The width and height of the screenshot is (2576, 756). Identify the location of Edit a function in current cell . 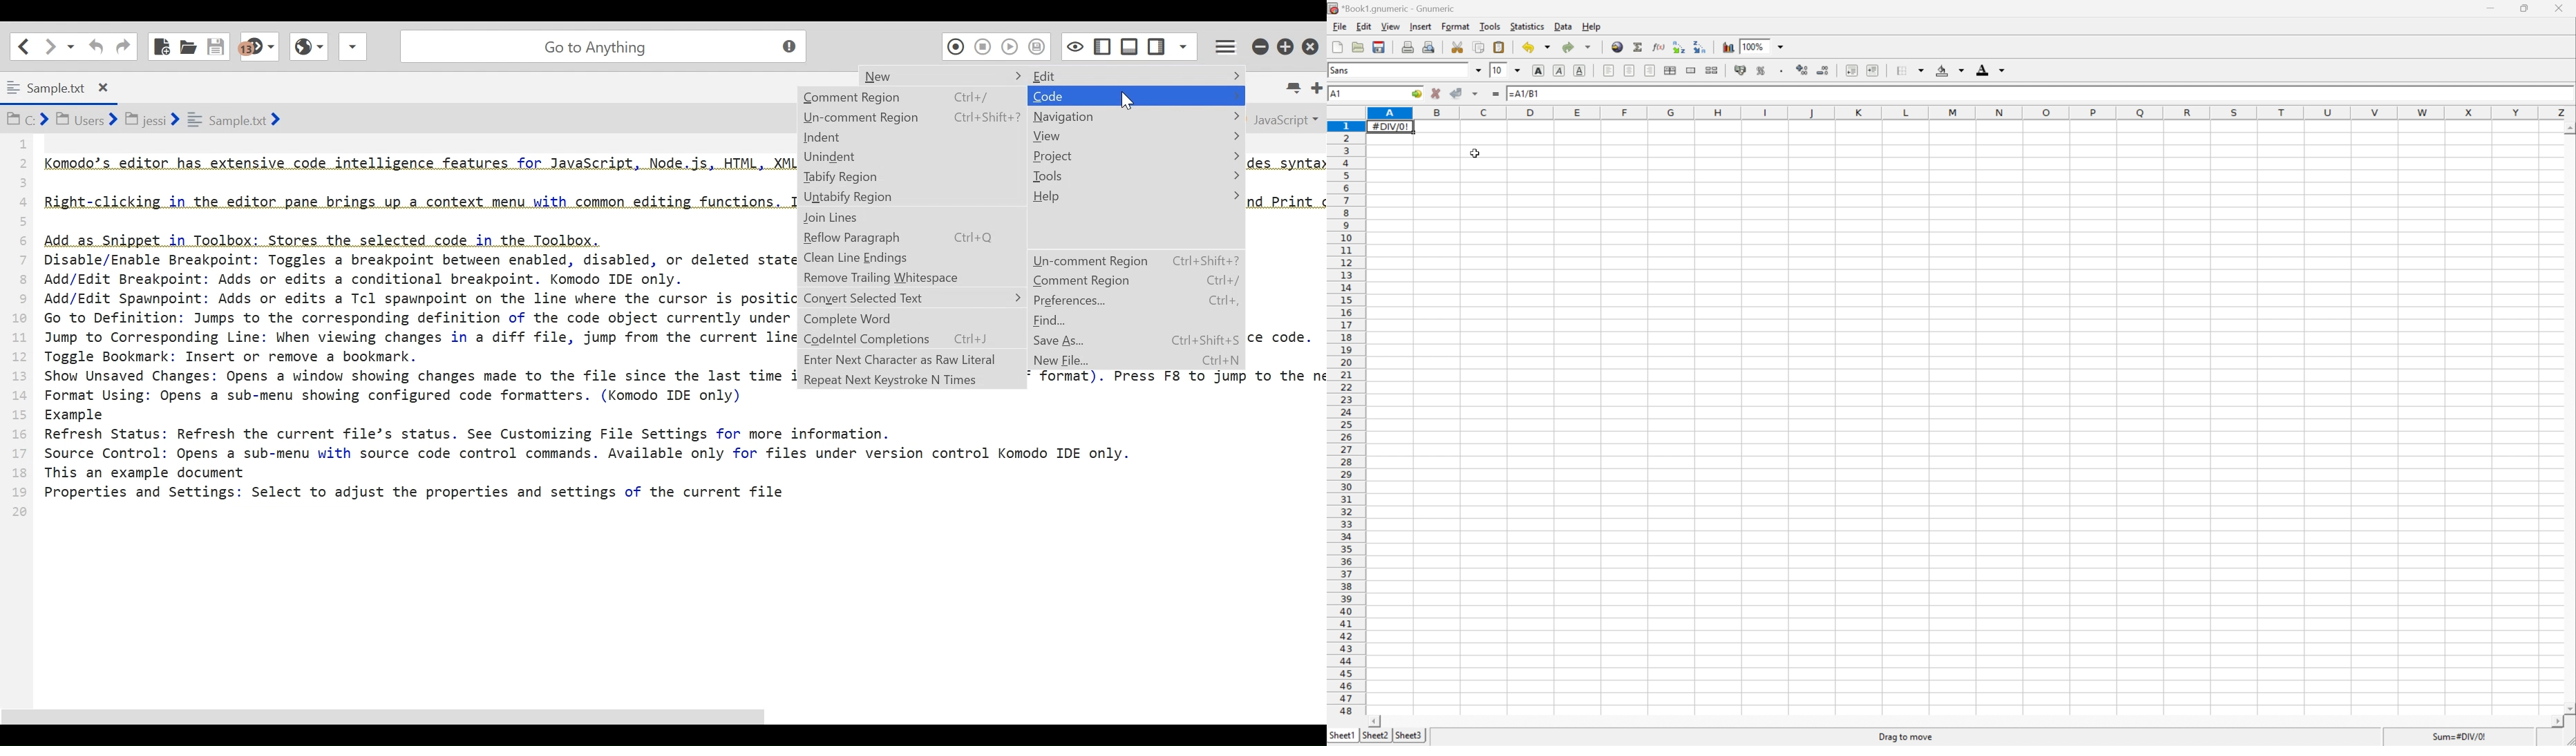
(1657, 47).